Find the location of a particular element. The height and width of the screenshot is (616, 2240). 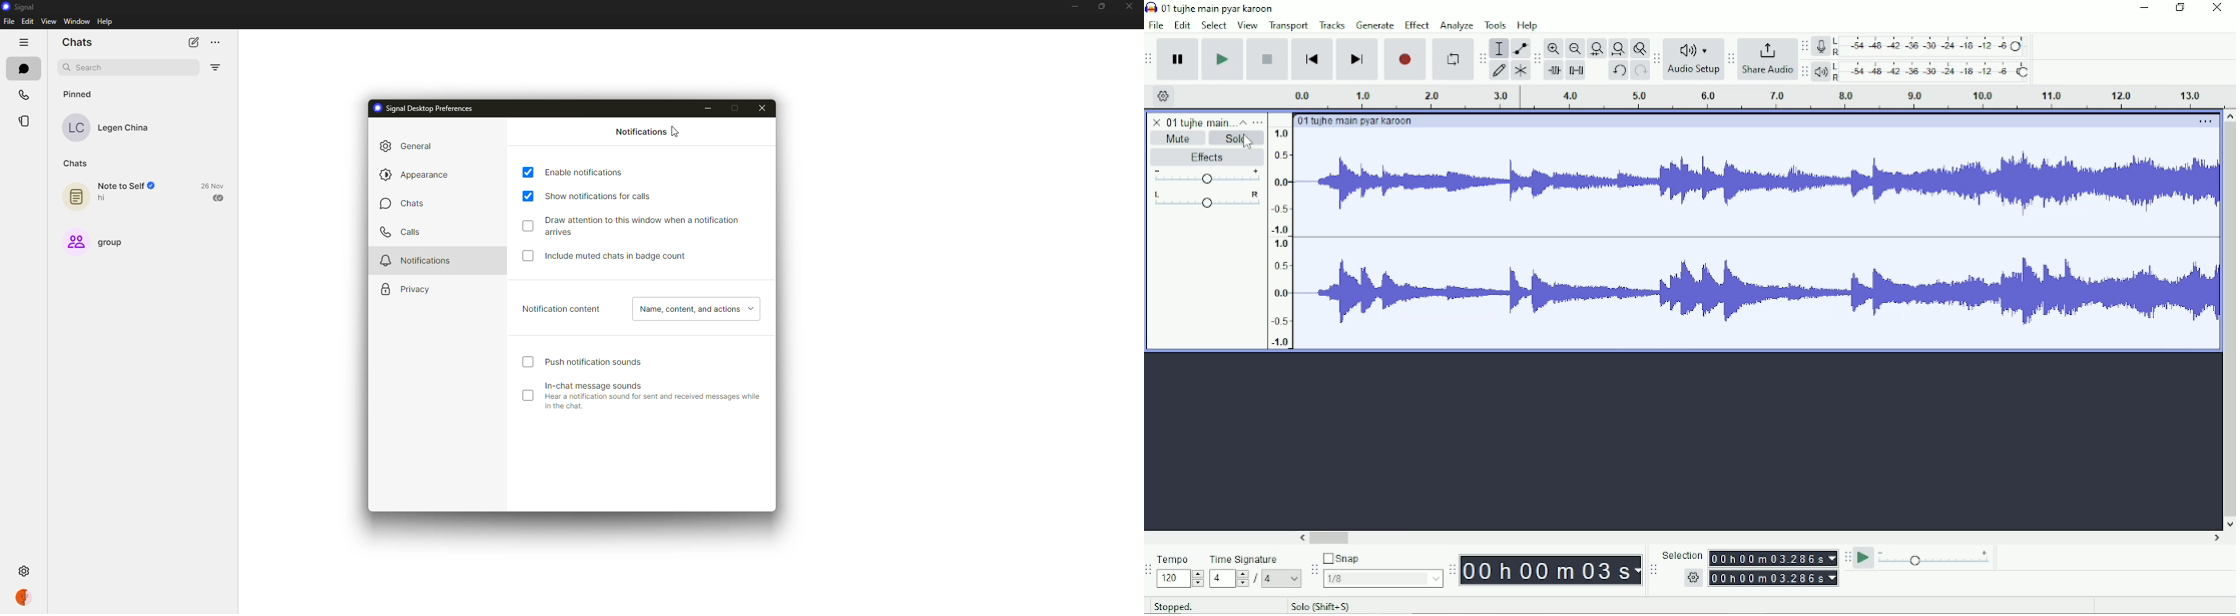

Audacity selection toolbar is located at coordinates (1652, 571).